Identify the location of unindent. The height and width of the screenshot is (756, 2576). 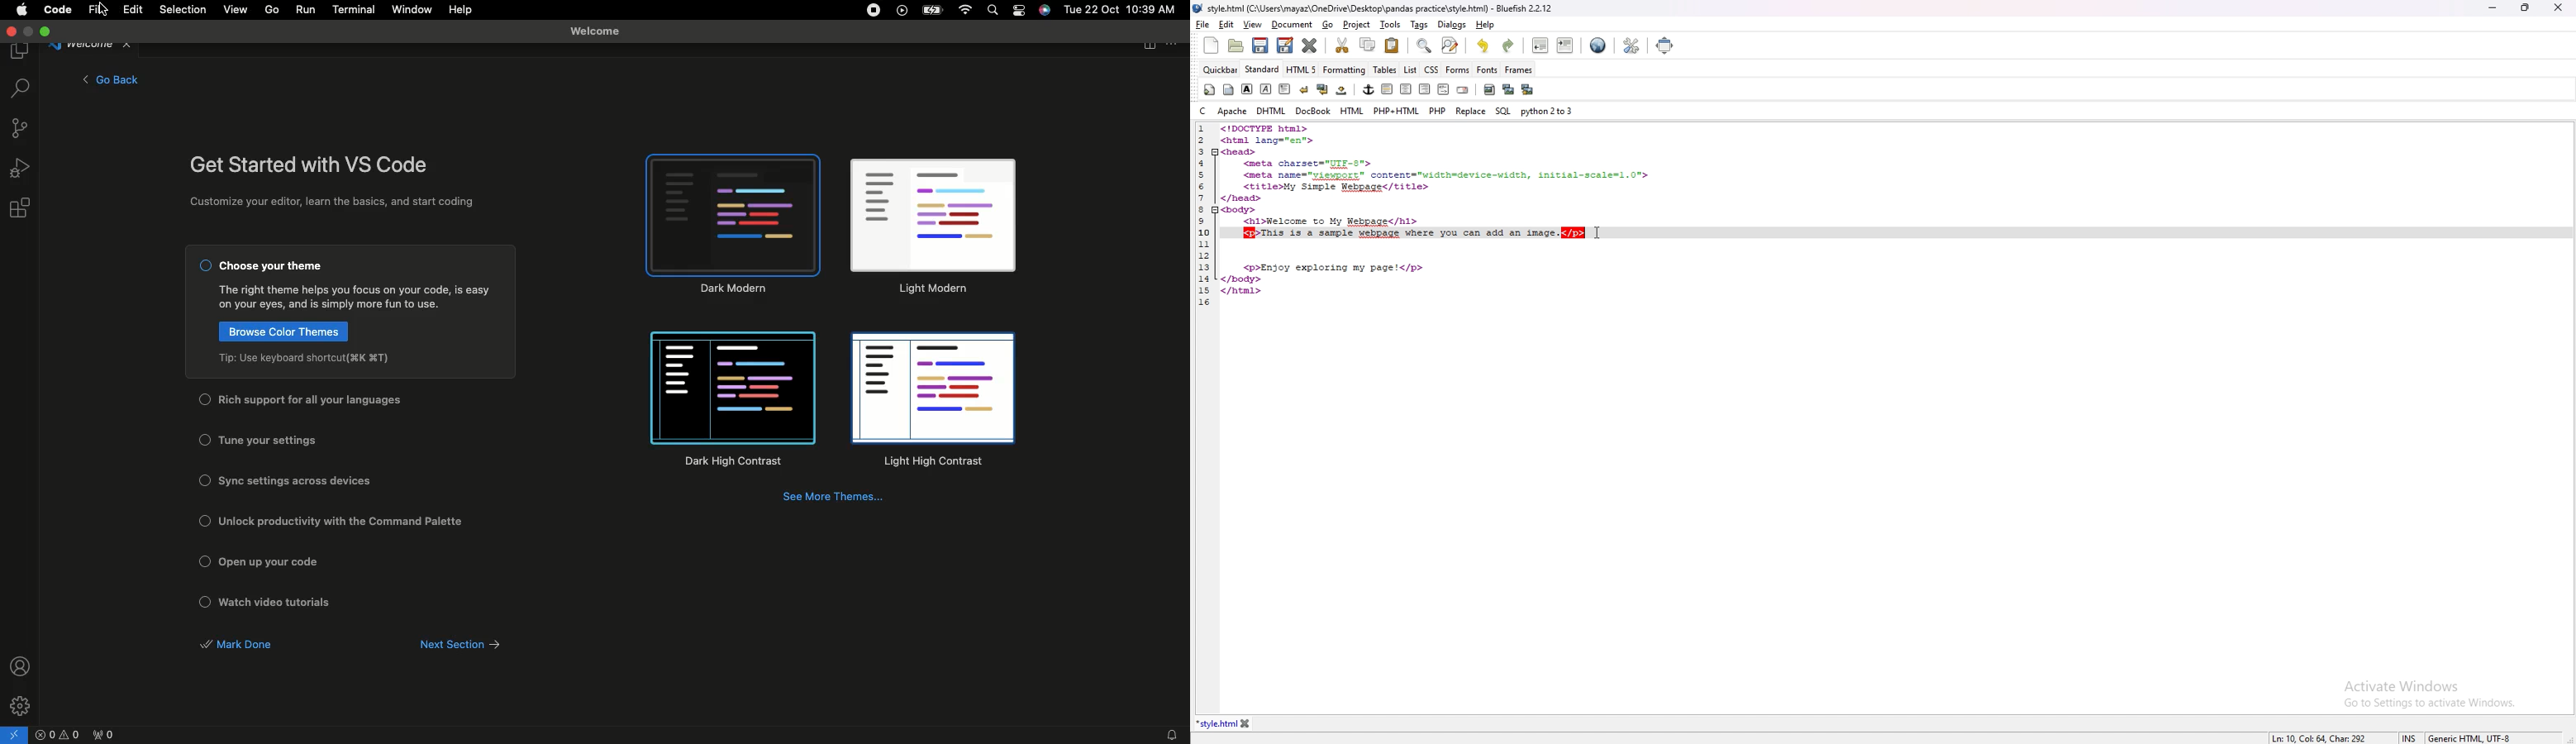
(1540, 46).